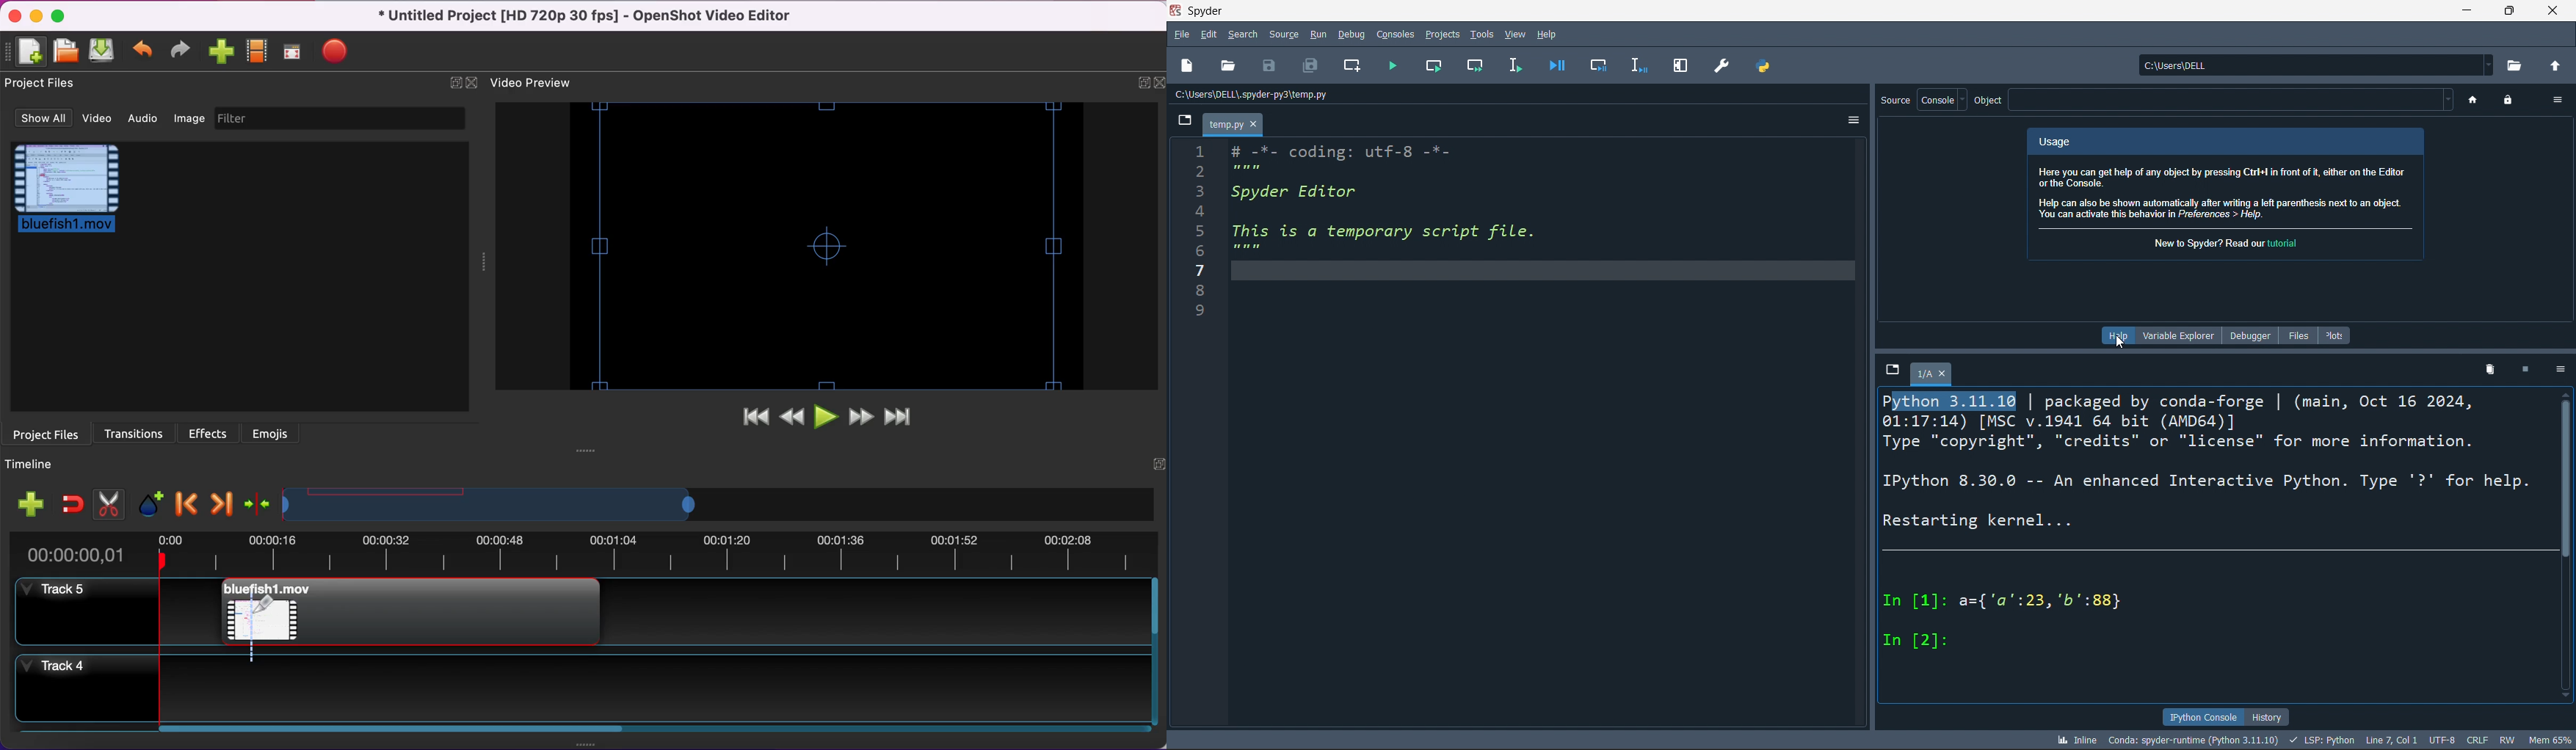 This screenshot has width=2576, height=756. Describe the element at coordinates (2336, 335) in the screenshot. I see `plots` at that location.